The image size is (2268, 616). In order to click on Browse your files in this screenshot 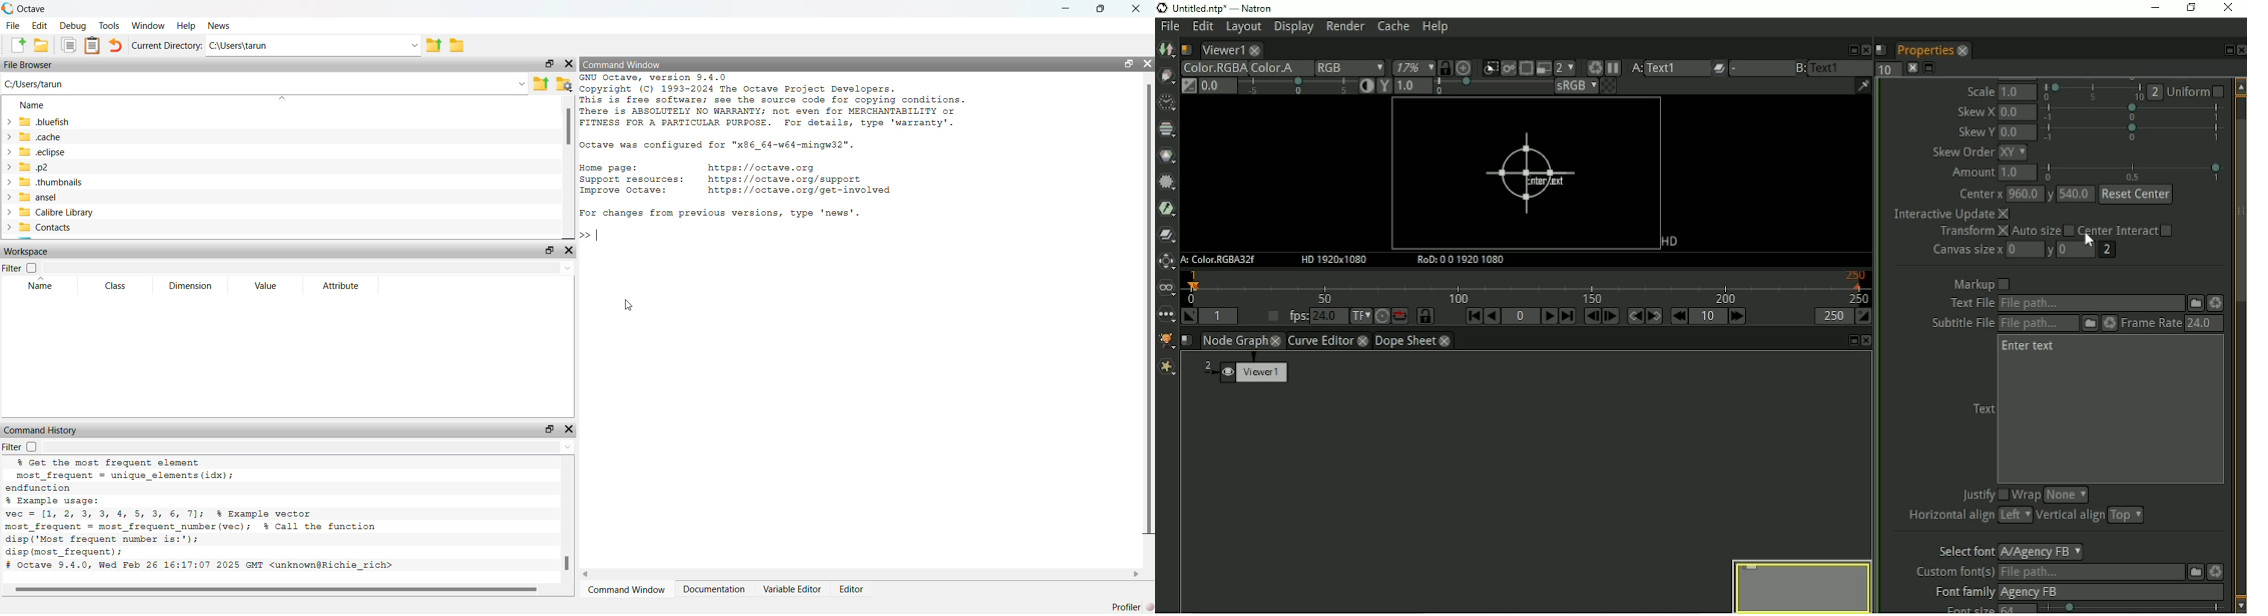, I will do `click(565, 84)`.